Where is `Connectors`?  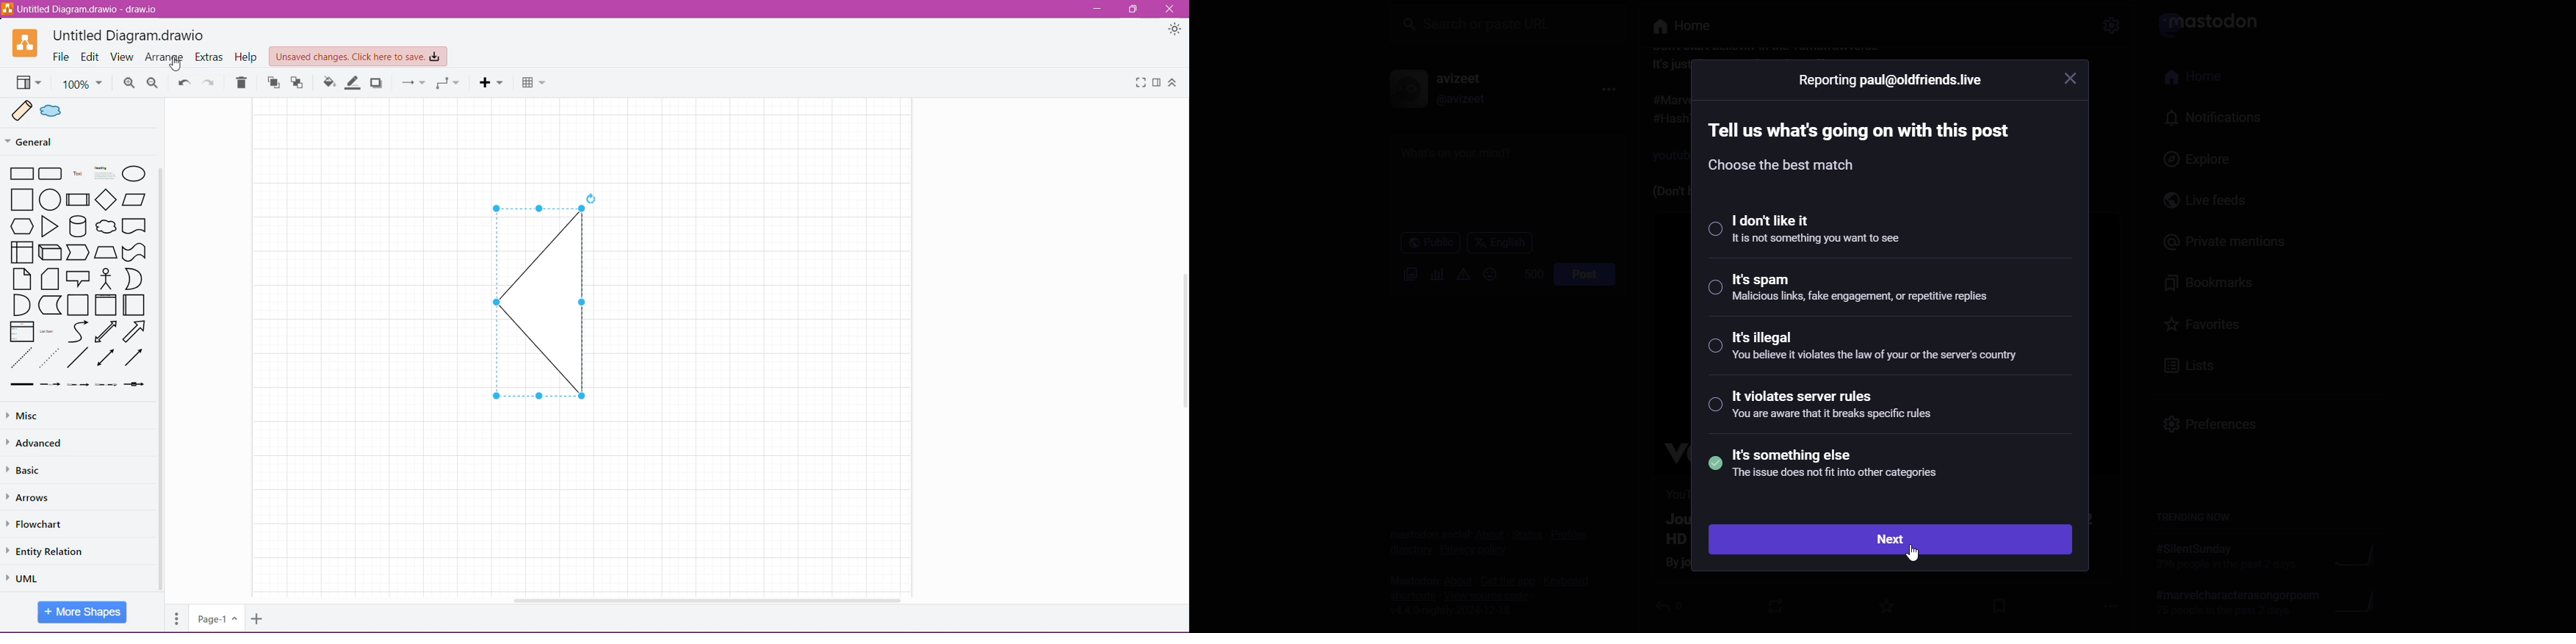
Connectors is located at coordinates (413, 82).